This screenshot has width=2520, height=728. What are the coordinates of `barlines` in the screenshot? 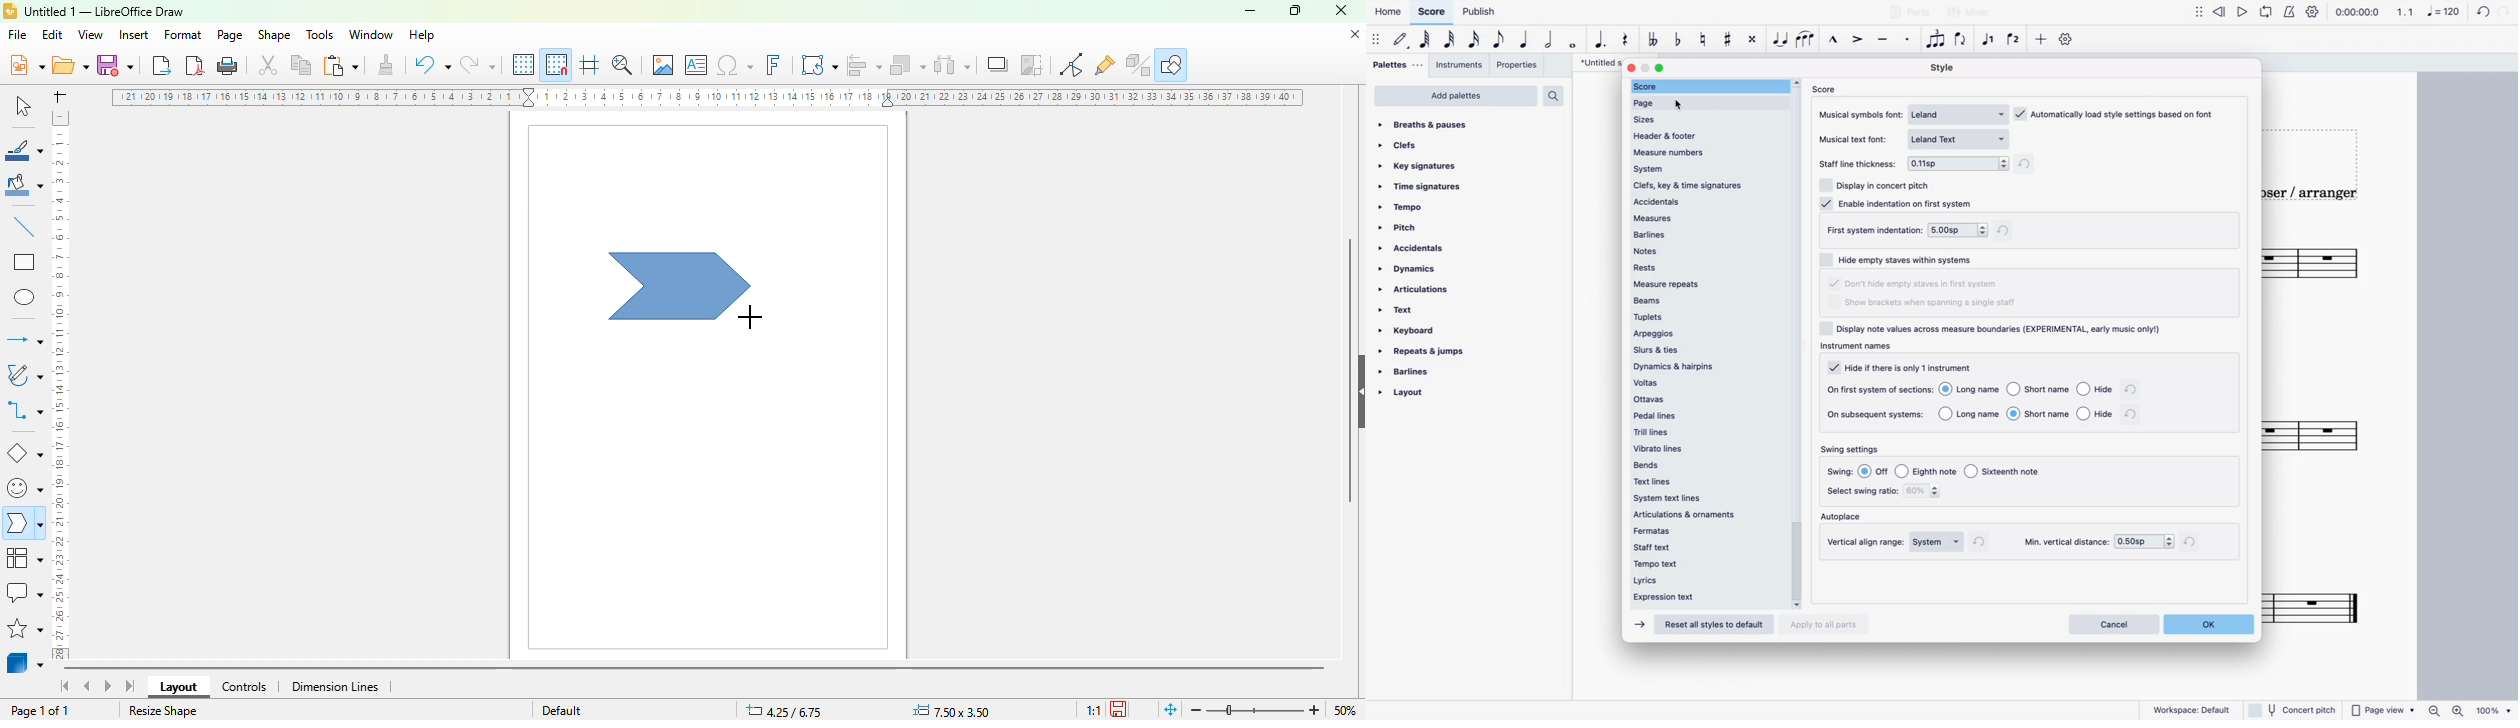 It's located at (1406, 372).